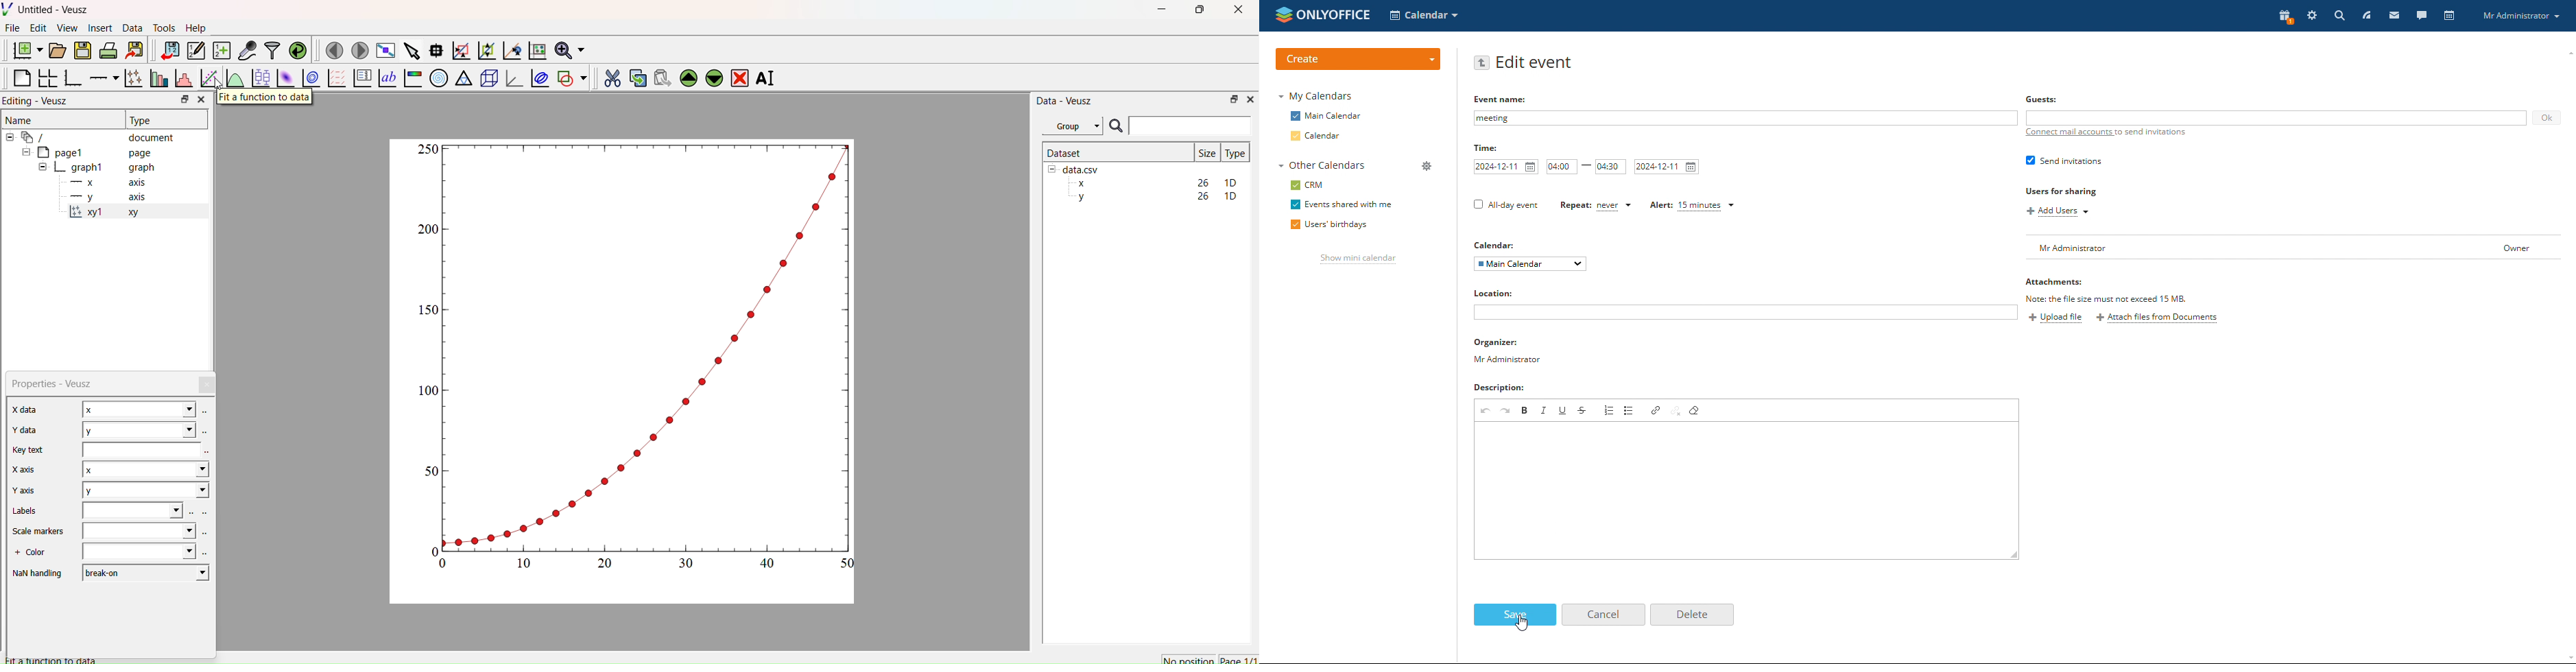 The height and width of the screenshot is (672, 2576). Describe the element at coordinates (1693, 206) in the screenshot. I see `alert set` at that location.